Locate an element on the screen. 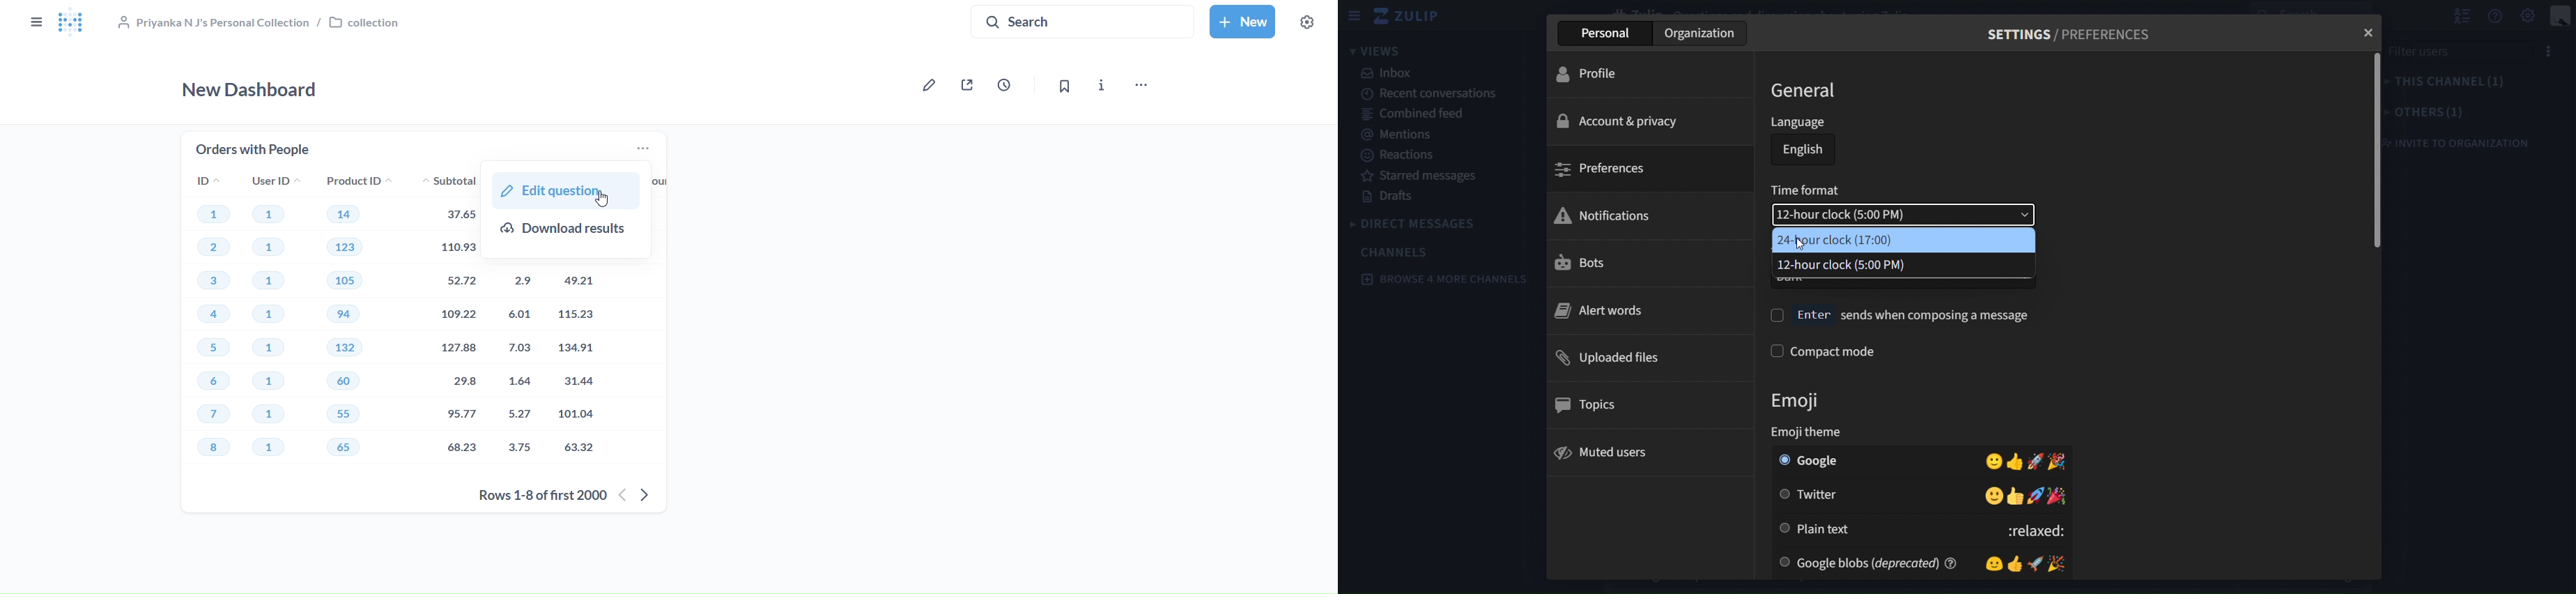  get help is located at coordinates (2498, 16).